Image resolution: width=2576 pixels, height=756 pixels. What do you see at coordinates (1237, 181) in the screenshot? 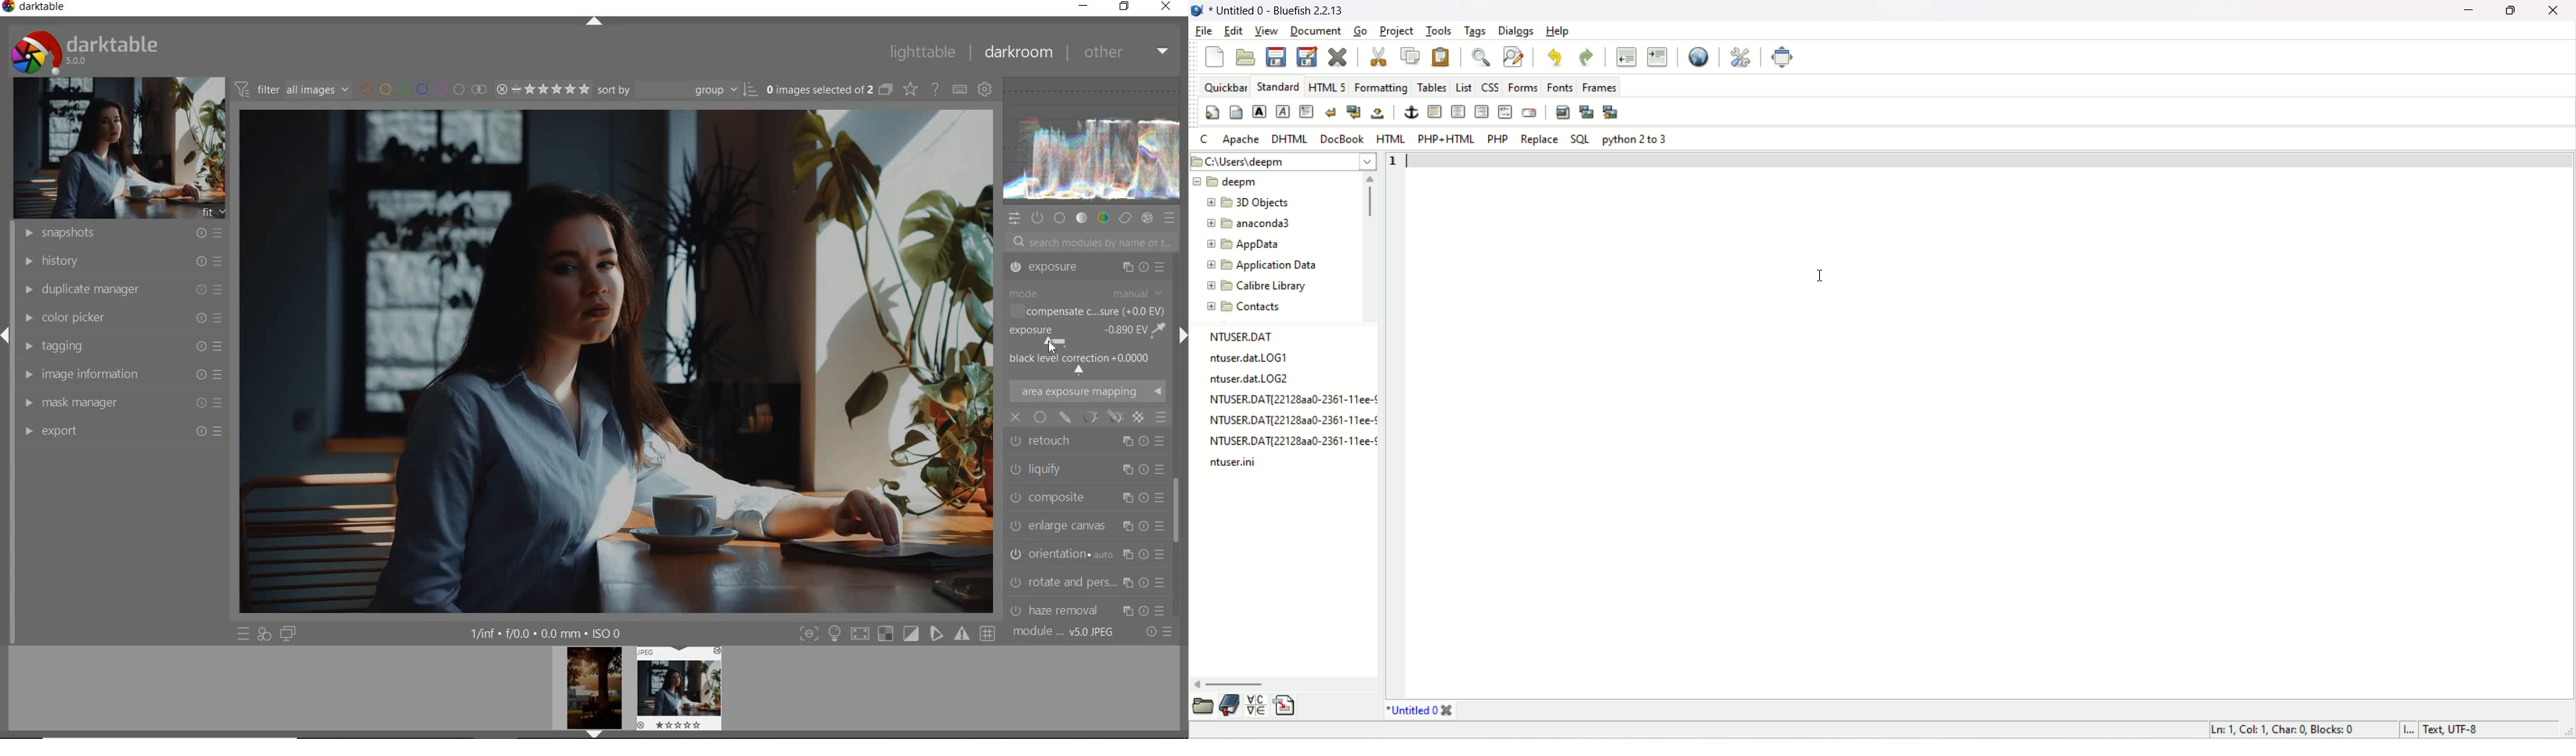
I see `folder name` at bounding box center [1237, 181].